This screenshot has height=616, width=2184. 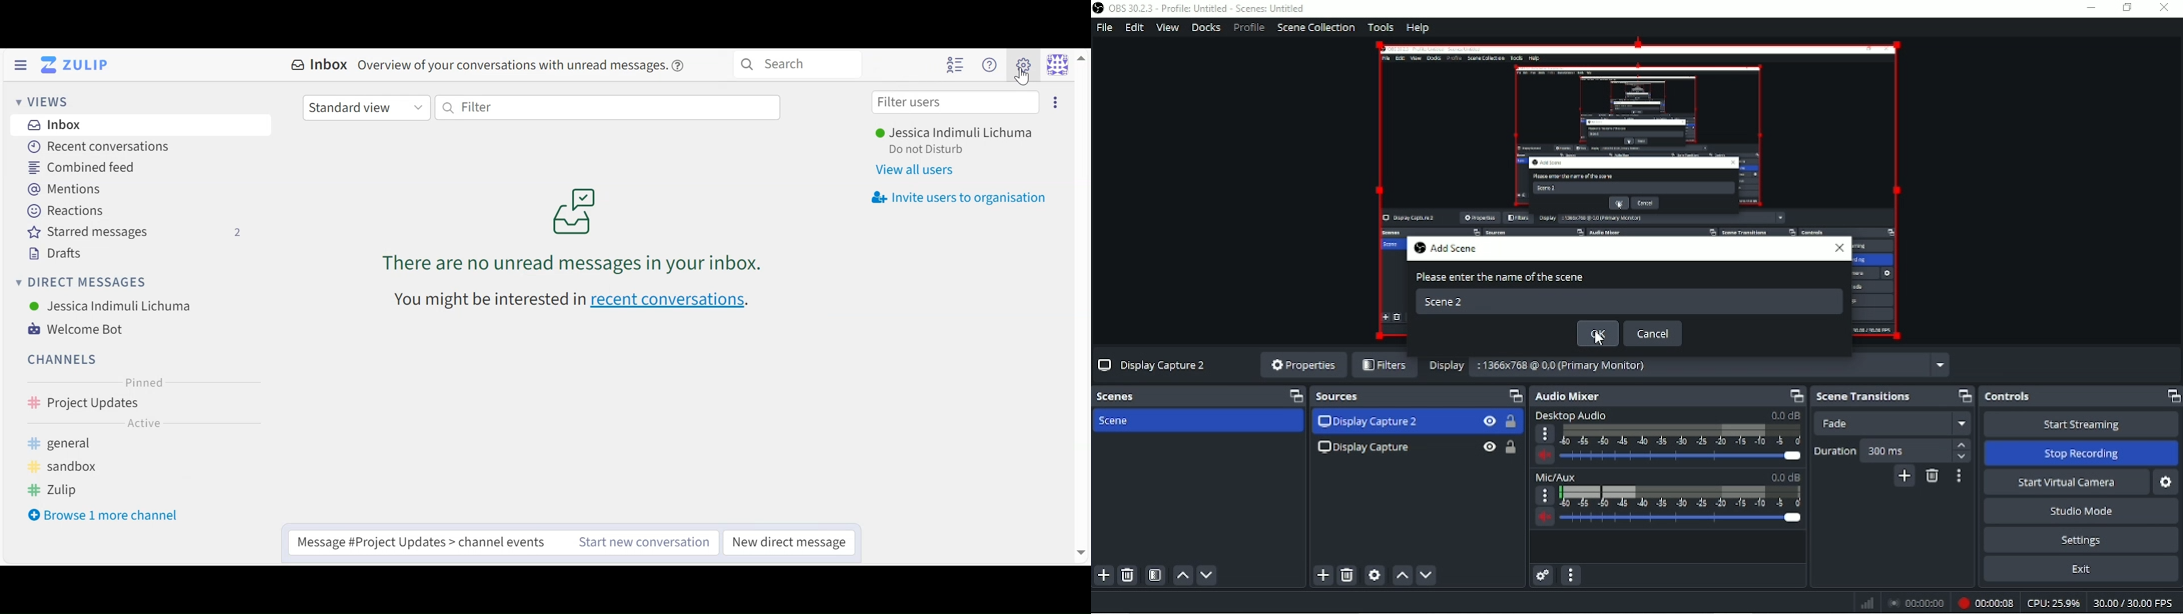 What do you see at coordinates (2053, 604) in the screenshot?
I see `CPU: 25.9%` at bounding box center [2053, 604].